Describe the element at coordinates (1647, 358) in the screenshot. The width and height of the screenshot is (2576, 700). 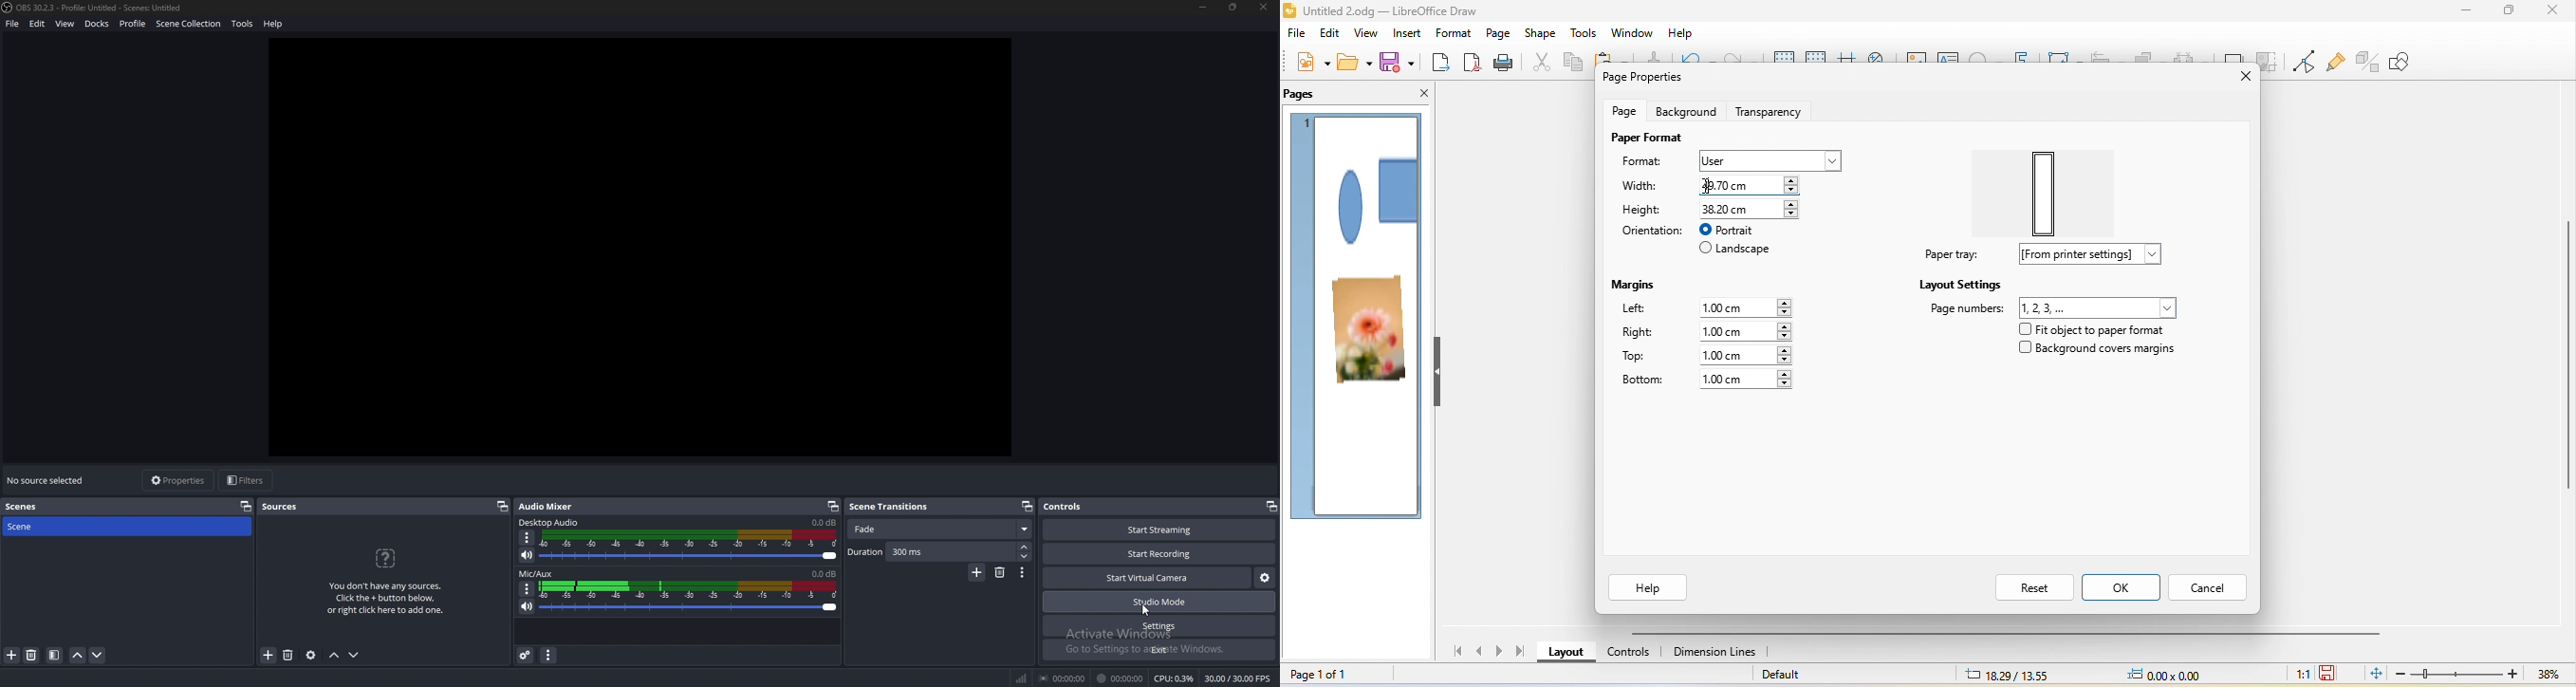
I see `top` at that location.